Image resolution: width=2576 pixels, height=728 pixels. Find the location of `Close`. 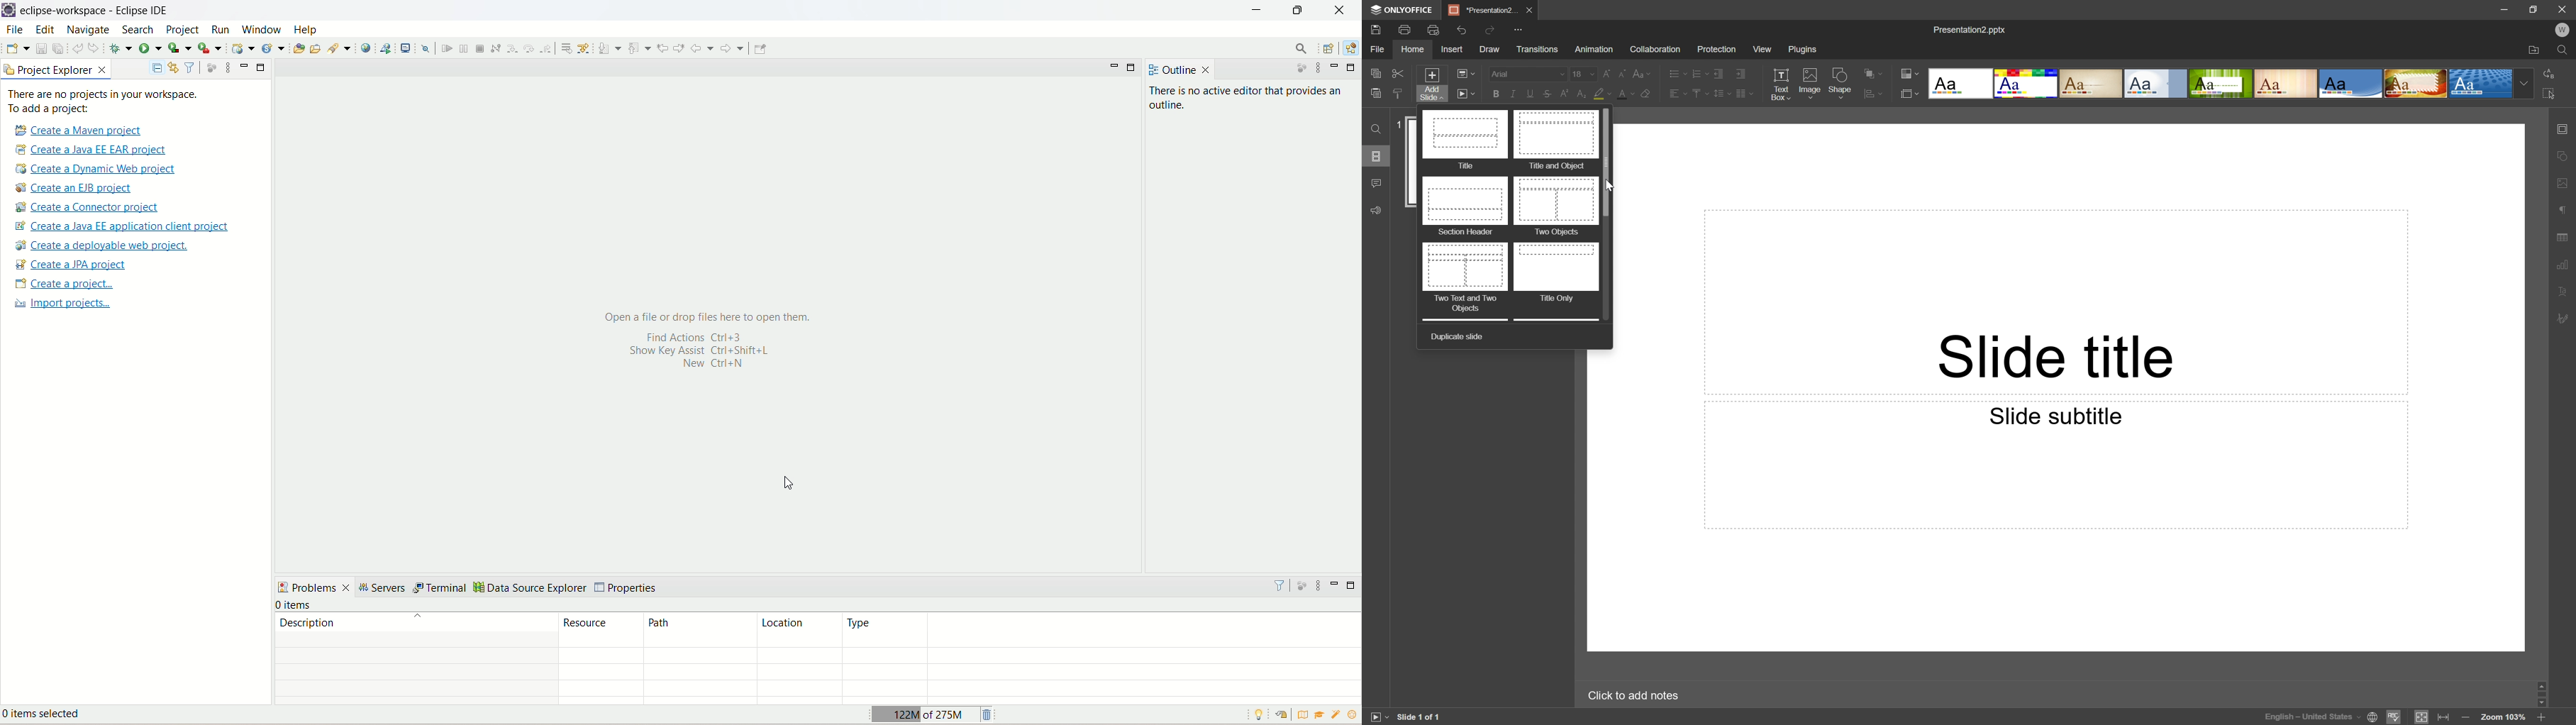

Close is located at coordinates (2561, 8).